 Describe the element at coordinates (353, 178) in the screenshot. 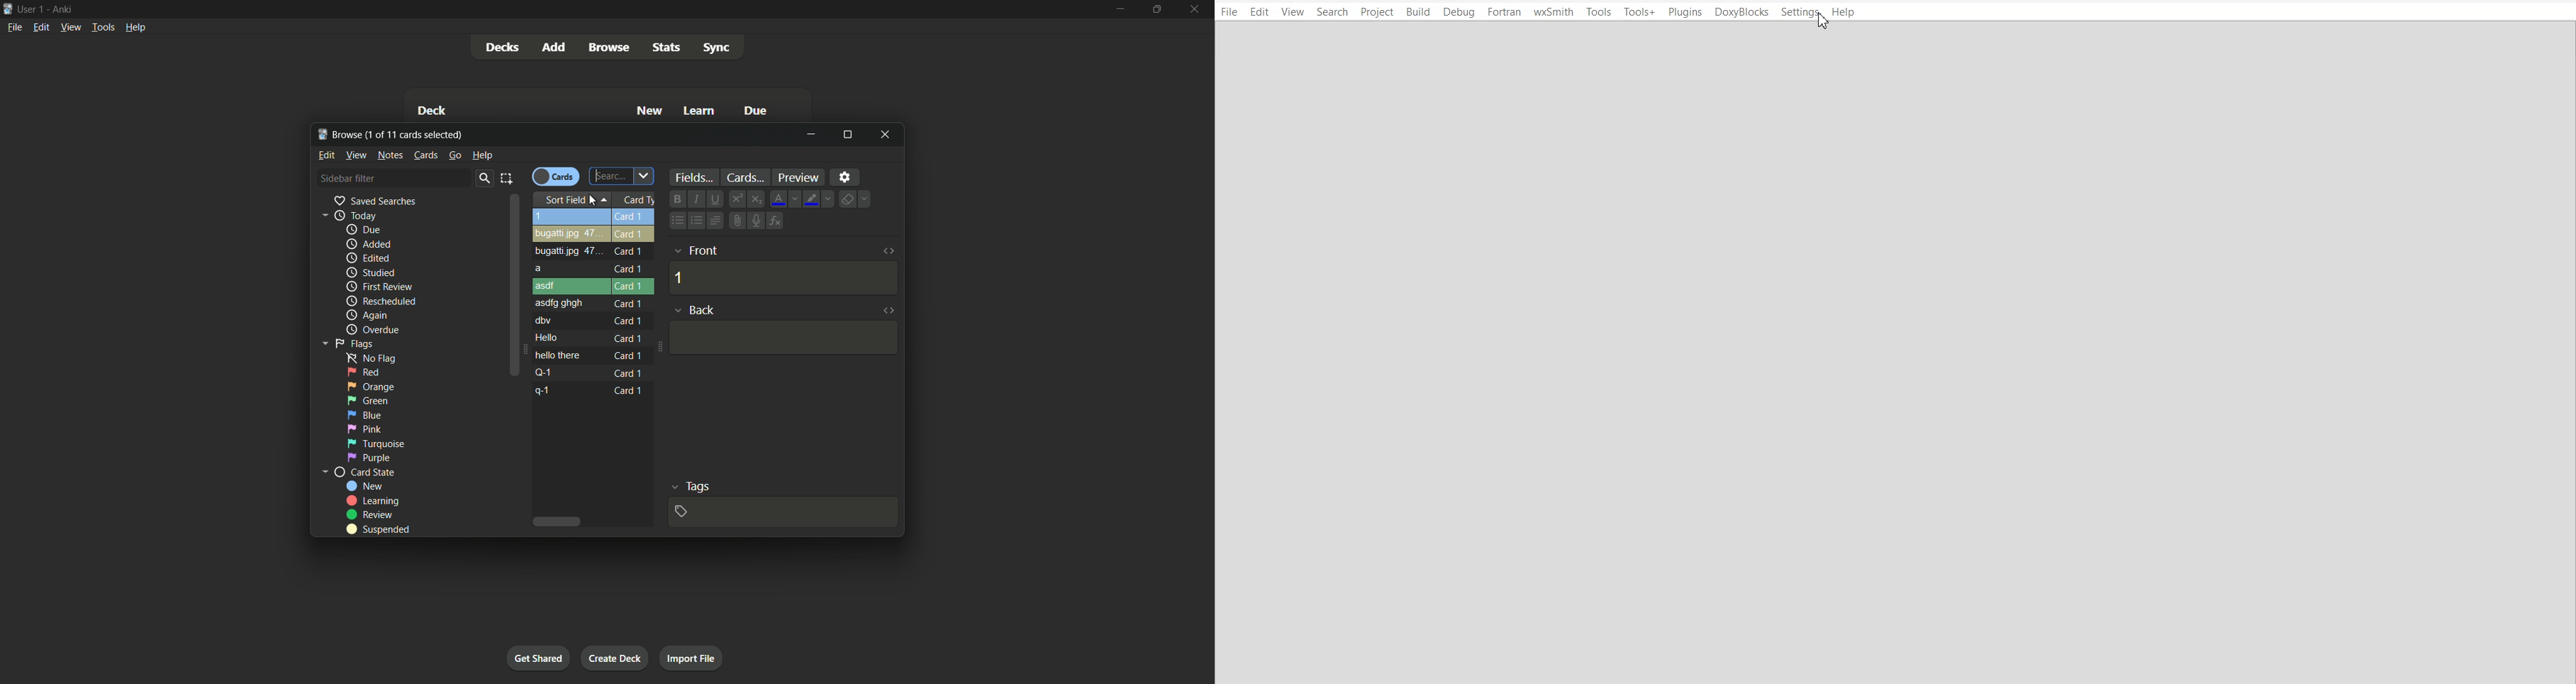

I see `sidebar filter` at that location.